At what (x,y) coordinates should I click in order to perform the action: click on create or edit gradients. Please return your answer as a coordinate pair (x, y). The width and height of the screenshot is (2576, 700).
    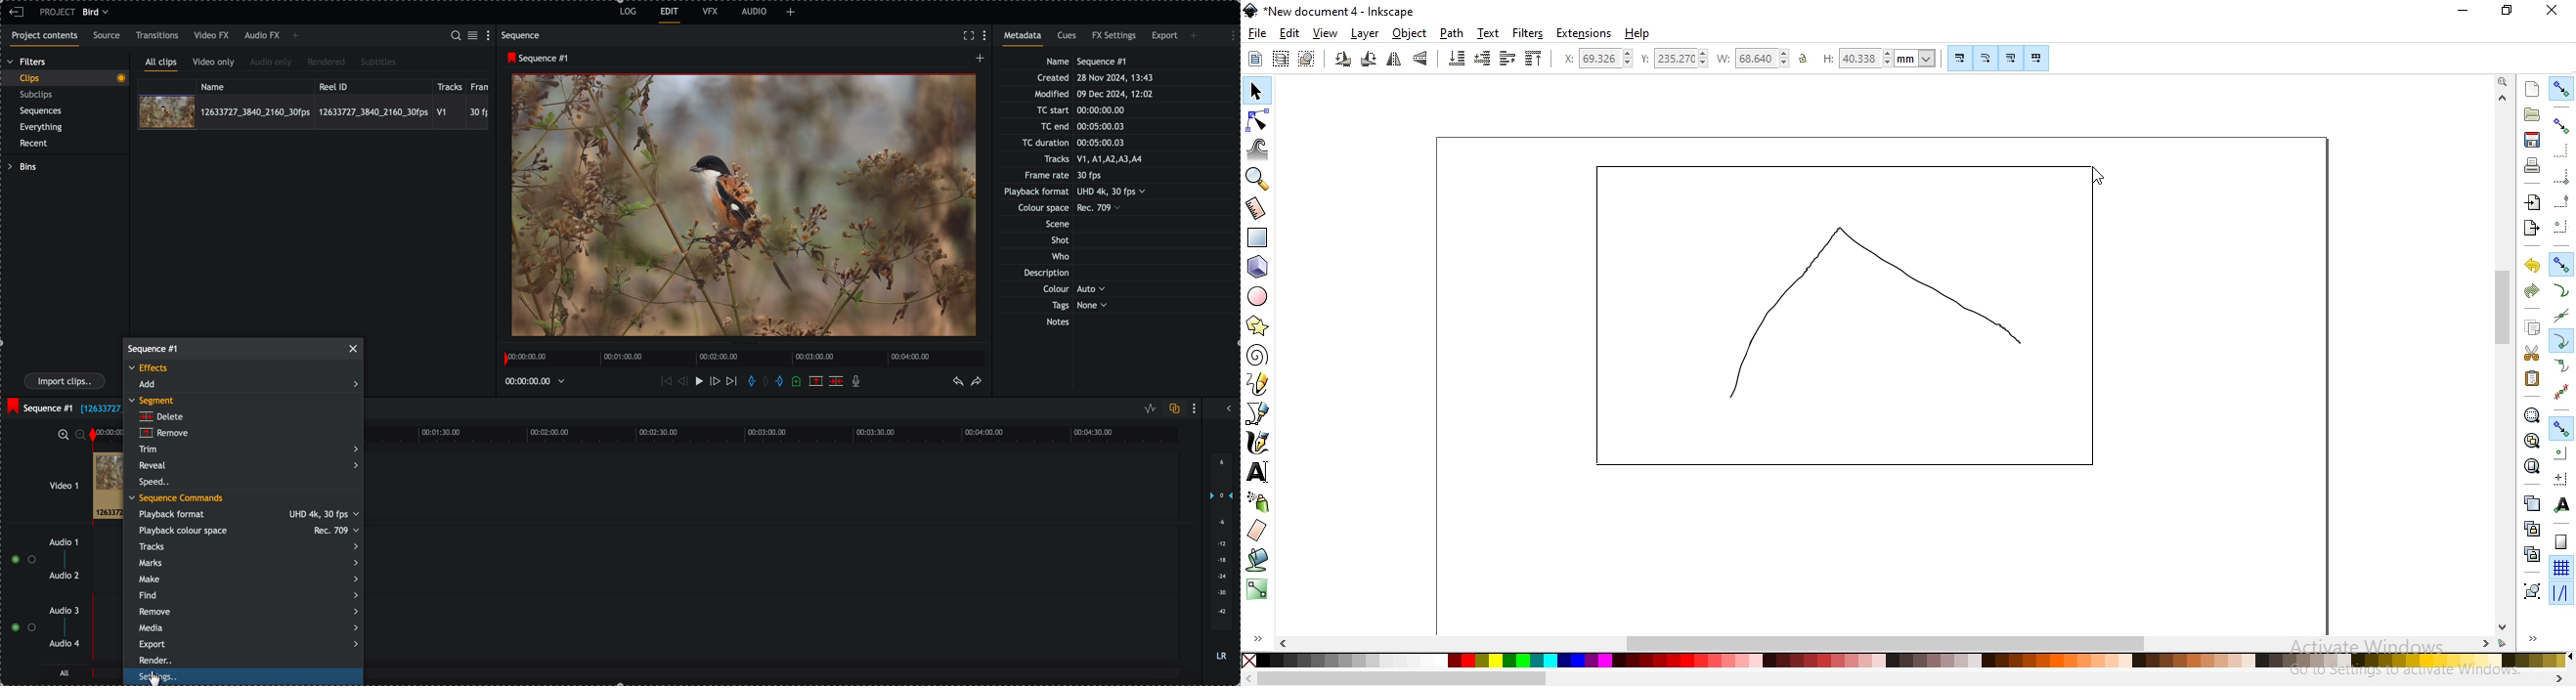
    Looking at the image, I should click on (1256, 589).